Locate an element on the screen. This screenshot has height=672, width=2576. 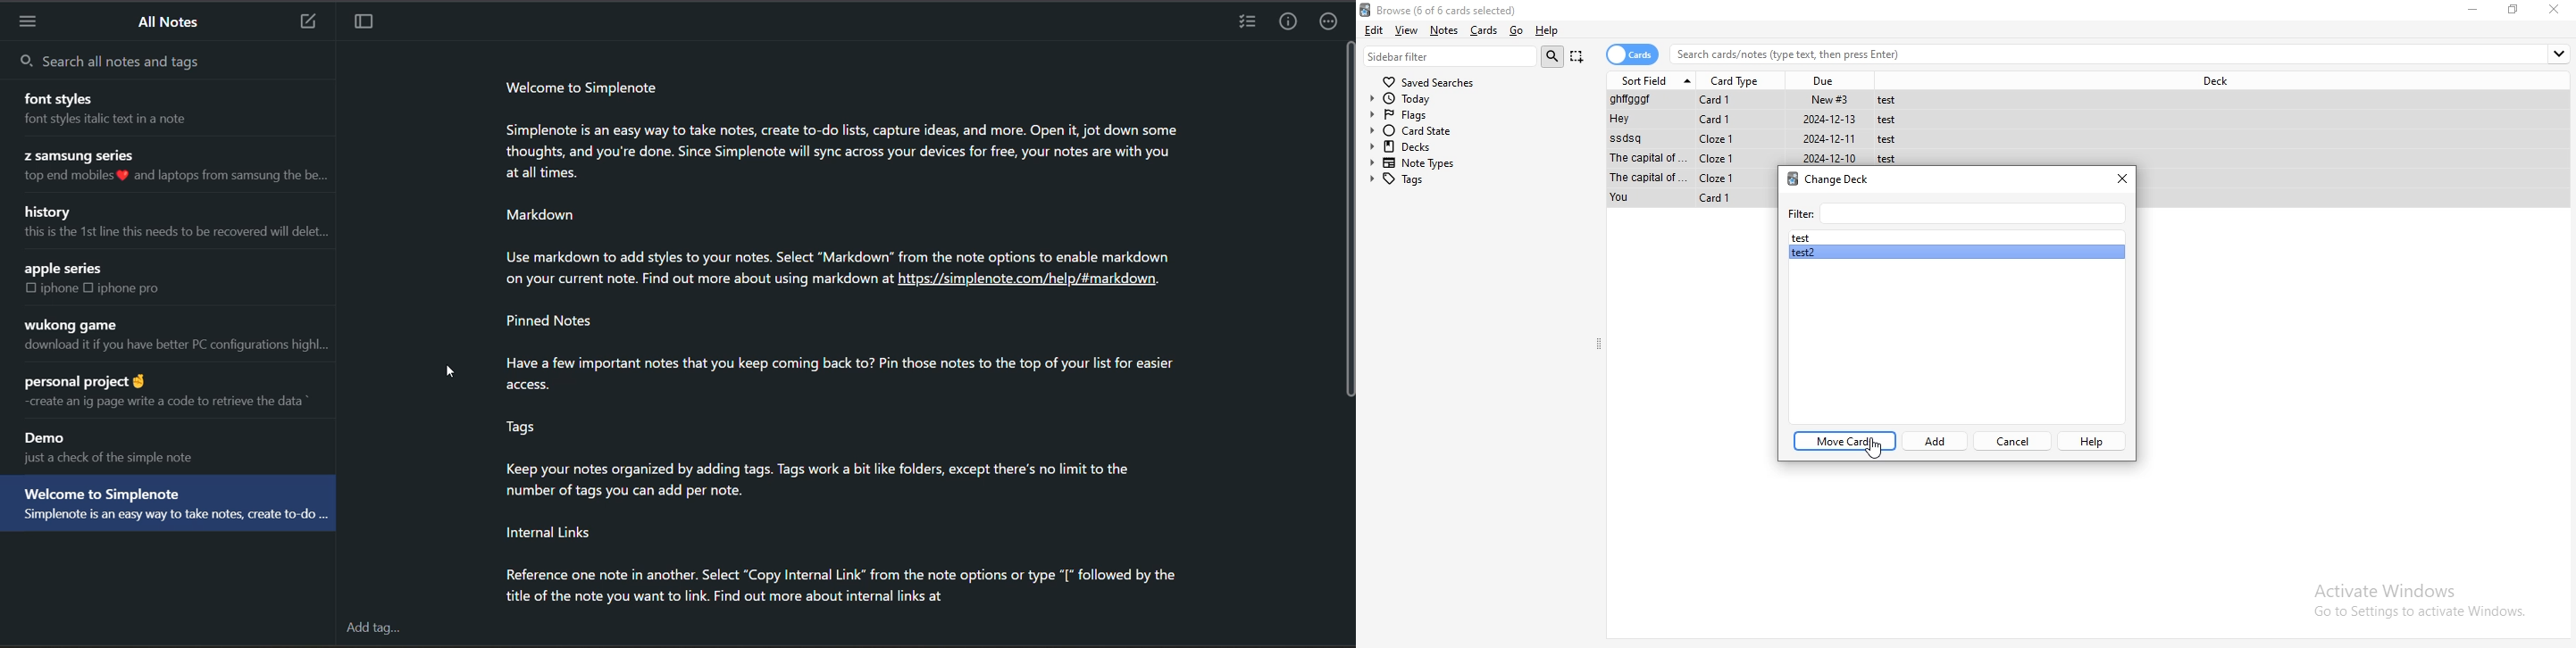
add is located at coordinates (1935, 440).